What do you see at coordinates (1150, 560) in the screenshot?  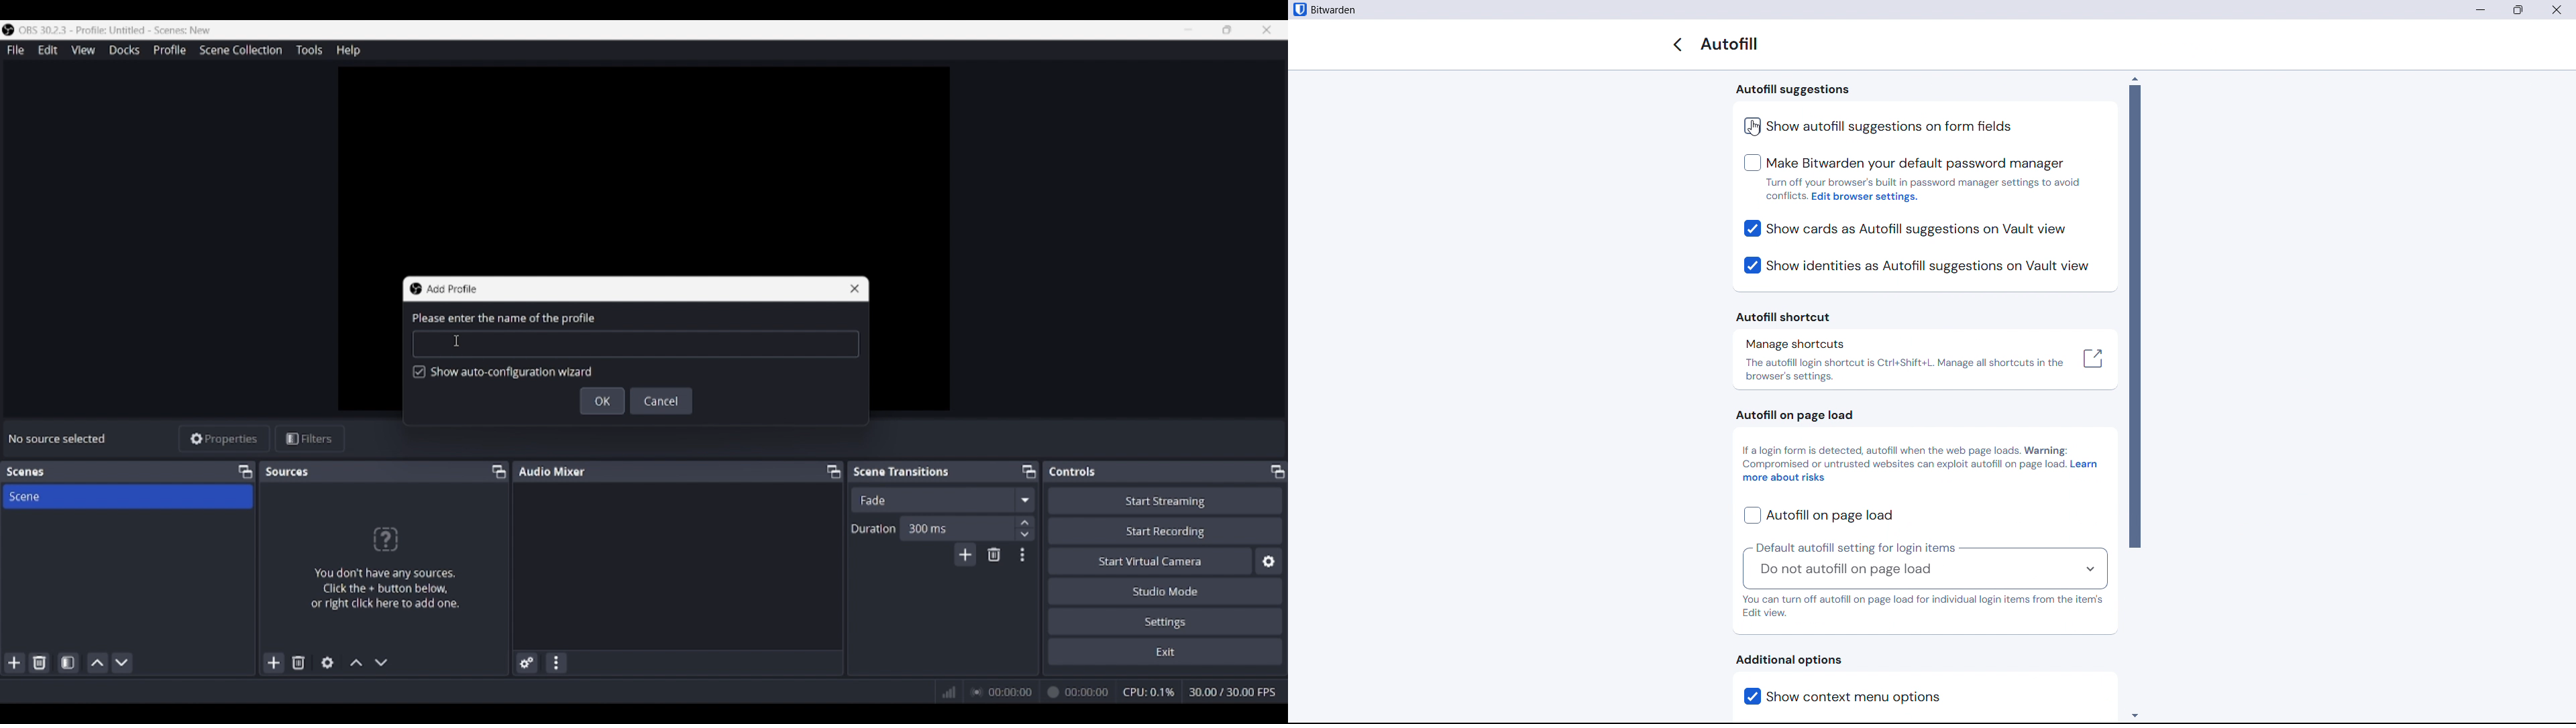 I see `Start virtual camera` at bounding box center [1150, 560].